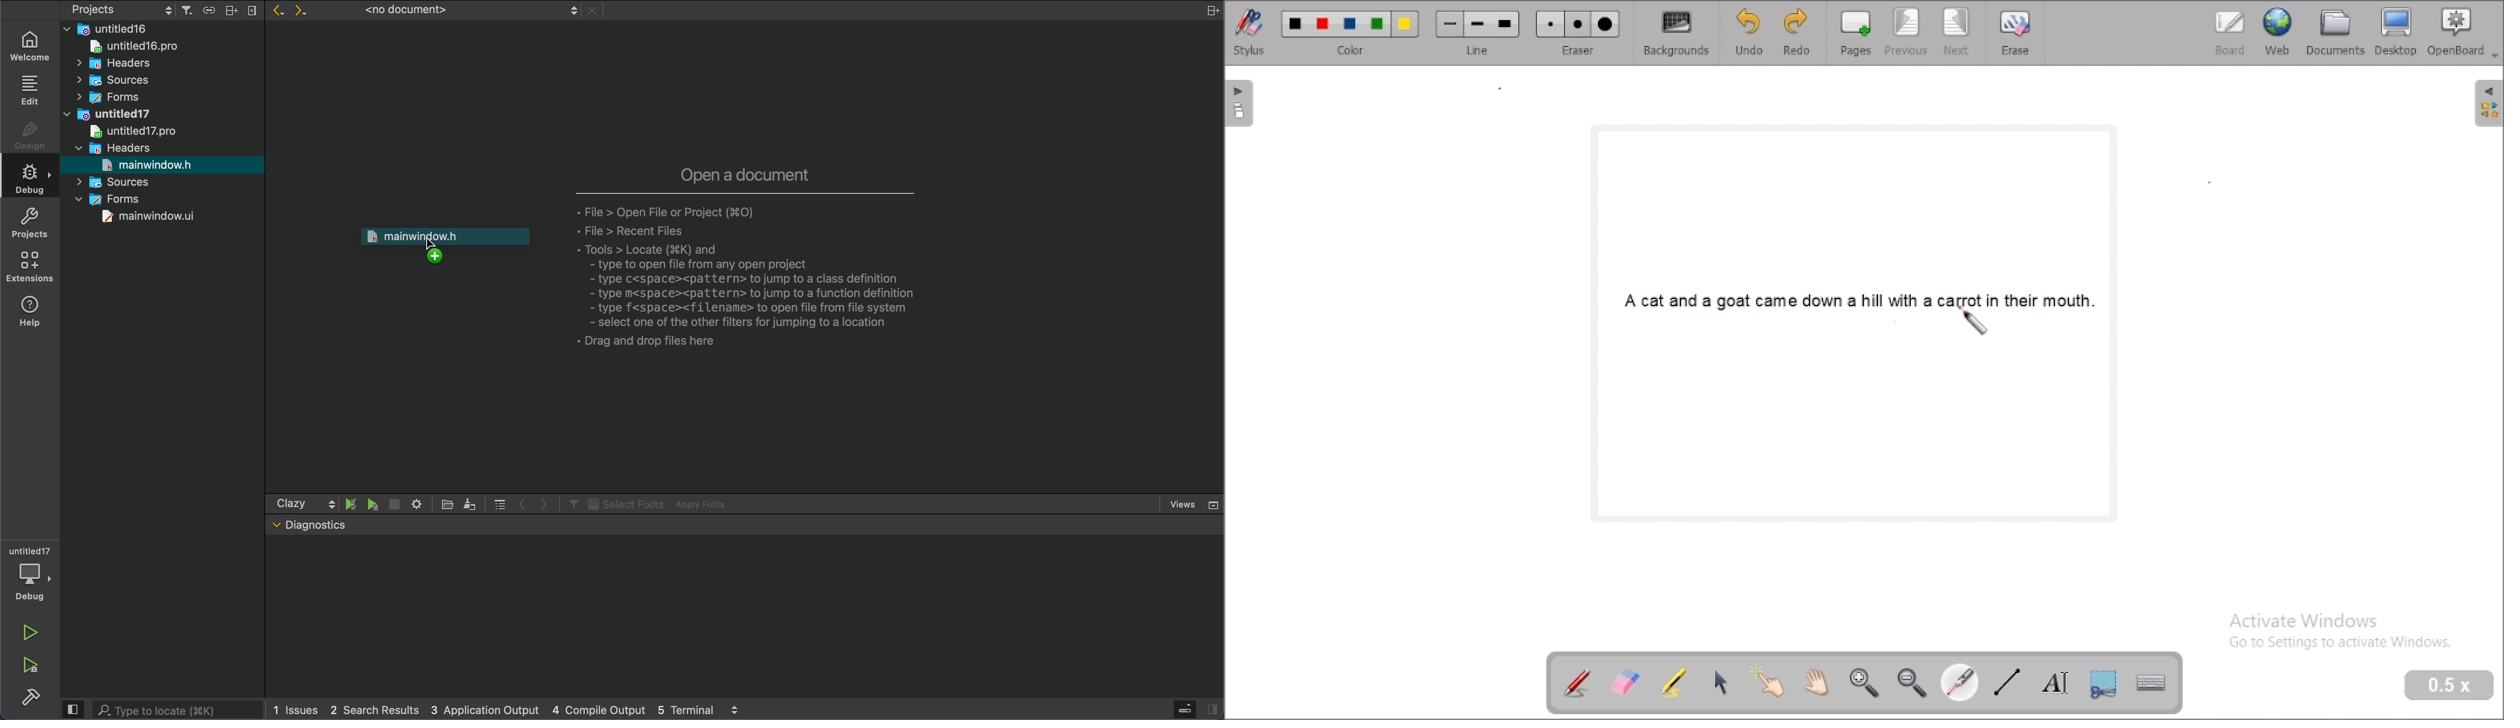 The height and width of the screenshot is (728, 2520). I want to click on menu, so click(500, 503).